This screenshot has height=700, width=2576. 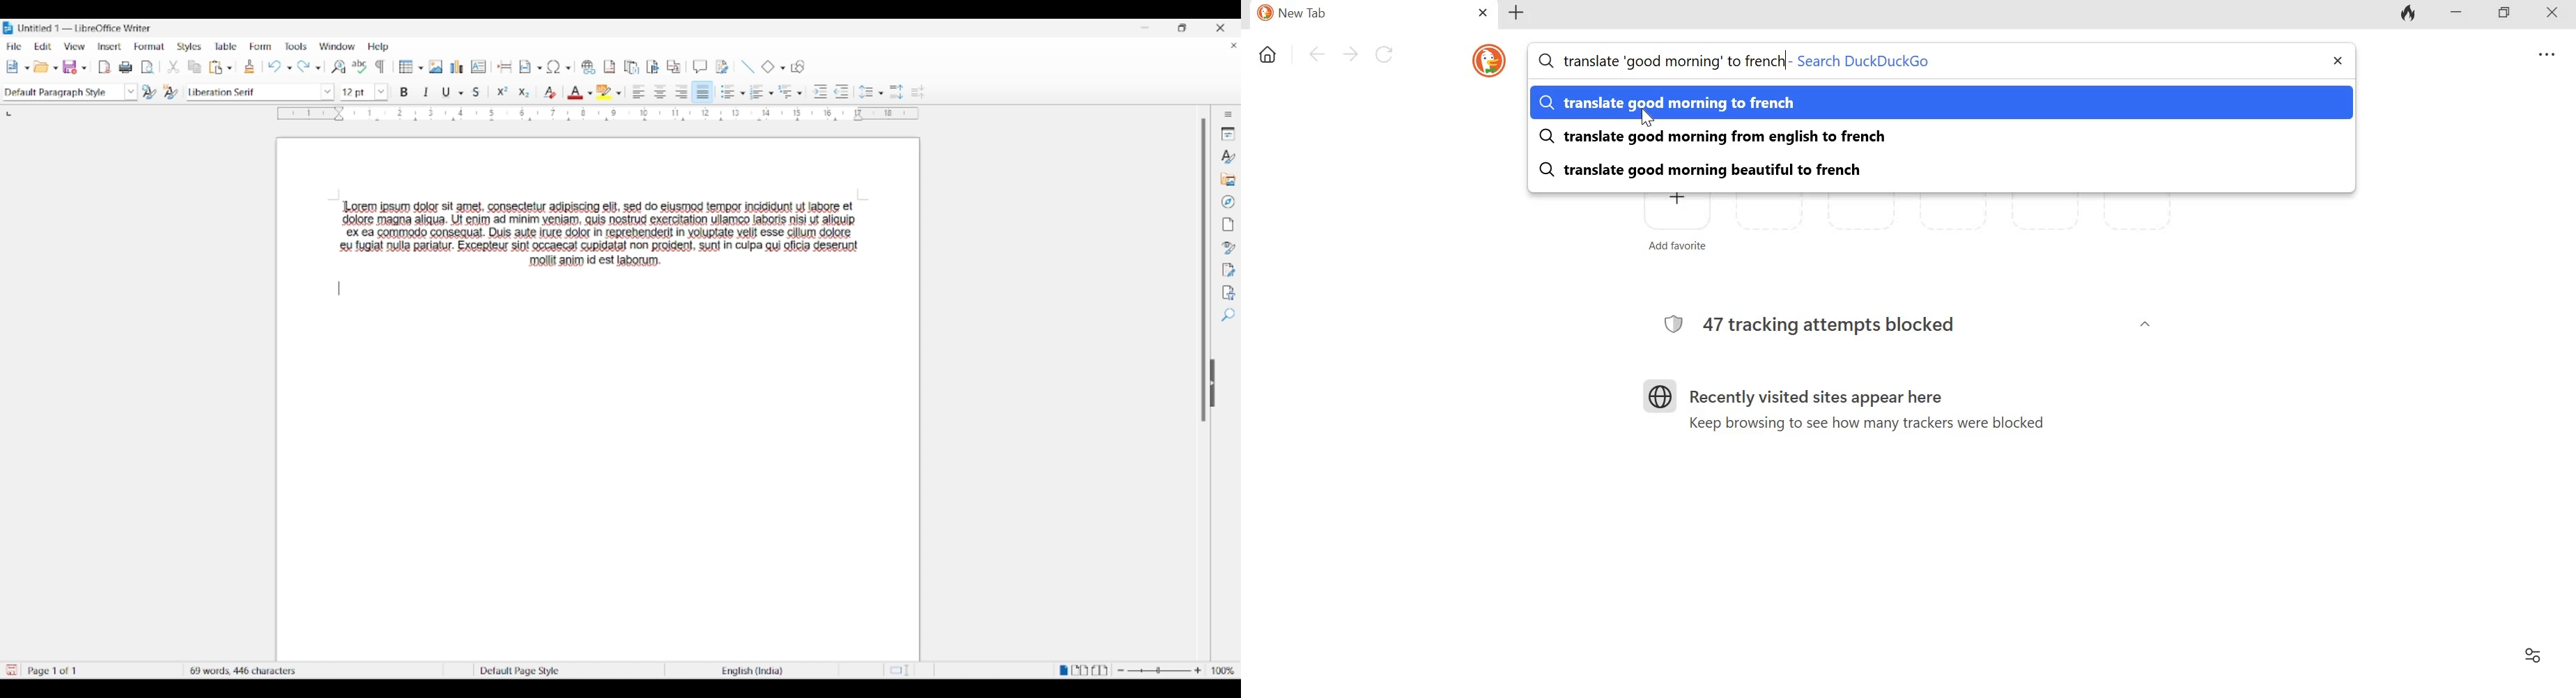 What do you see at coordinates (1267, 56) in the screenshot?
I see `Home icon` at bounding box center [1267, 56].